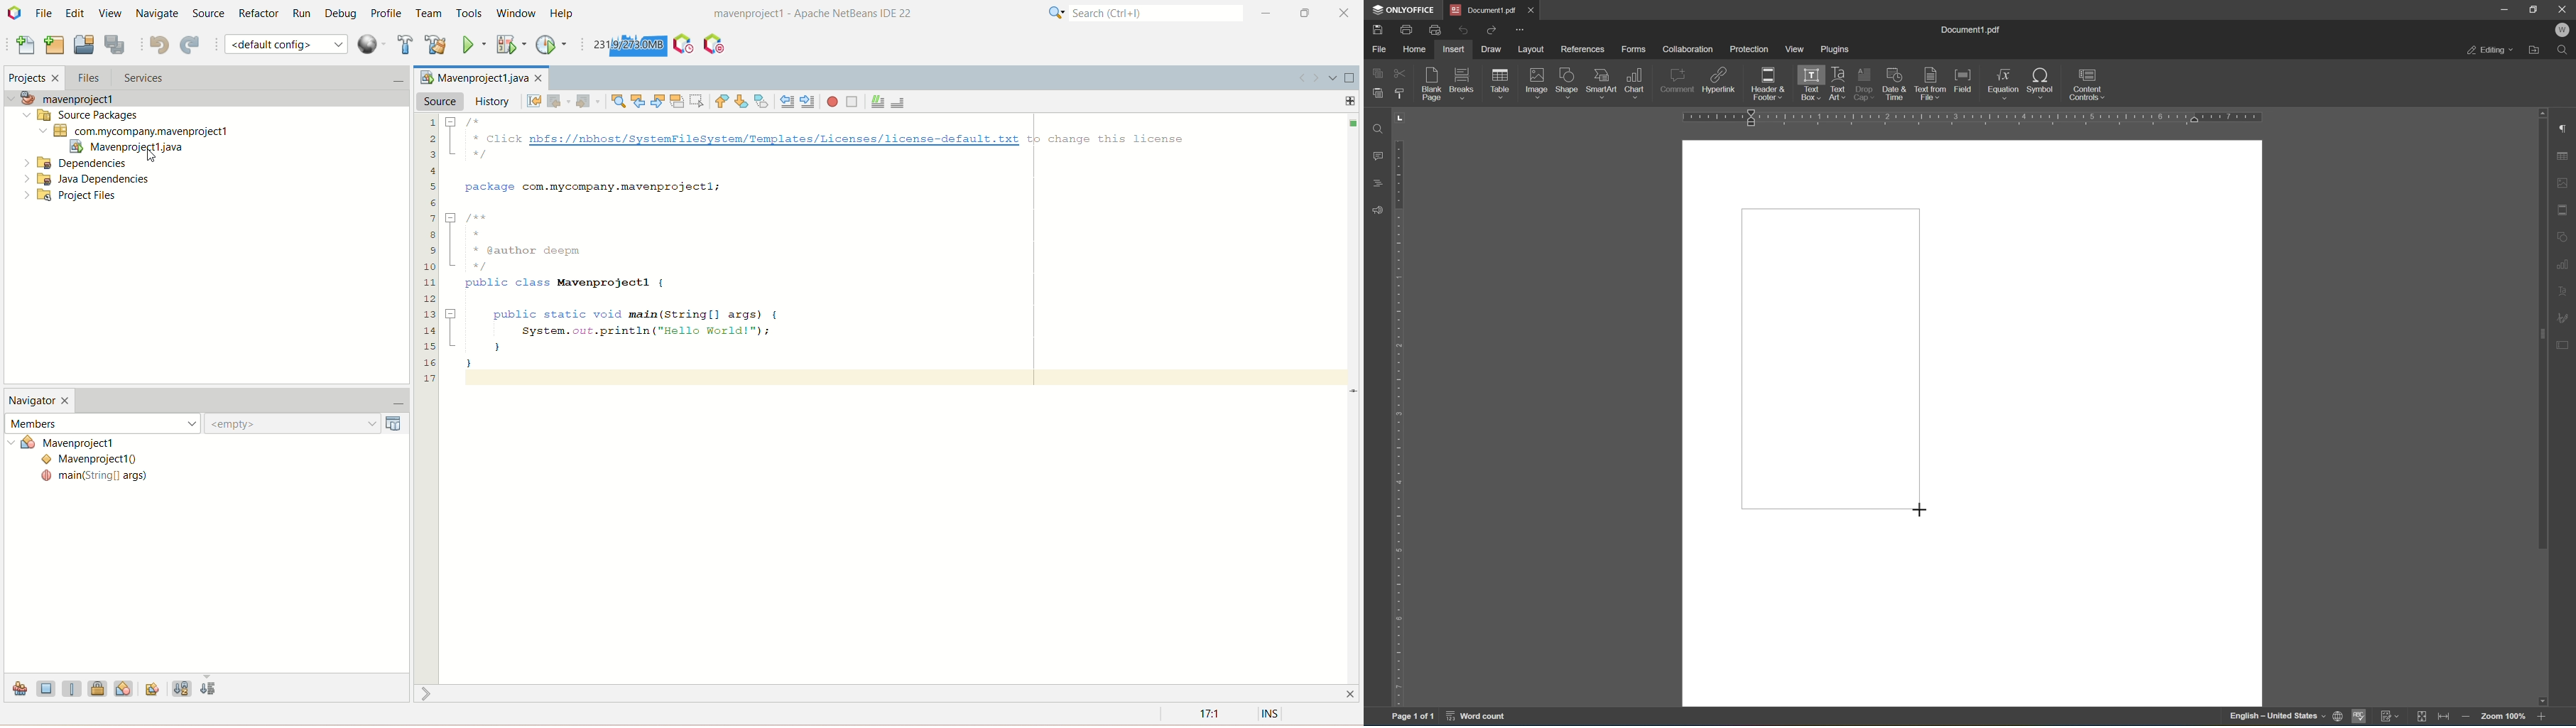 The image size is (2576, 728). Describe the element at coordinates (2534, 9) in the screenshot. I see `Restore down` at that location.